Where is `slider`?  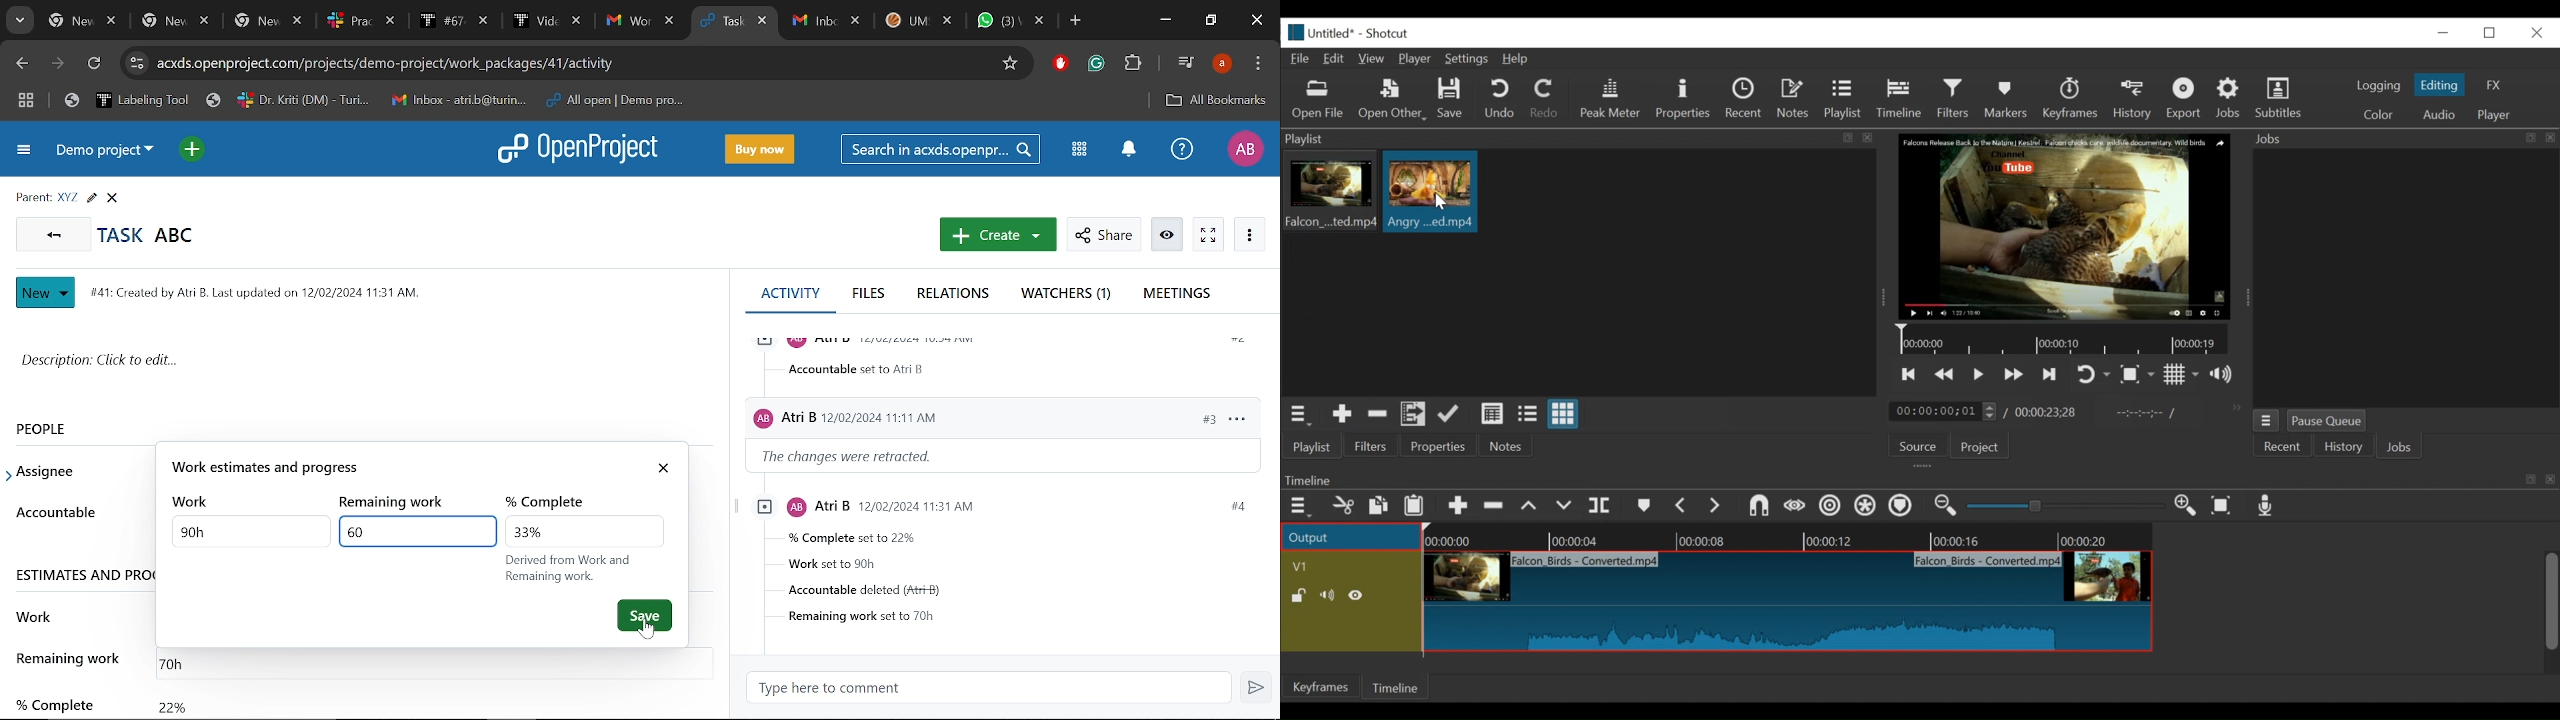 slider is located at coordinates (2061, 507).